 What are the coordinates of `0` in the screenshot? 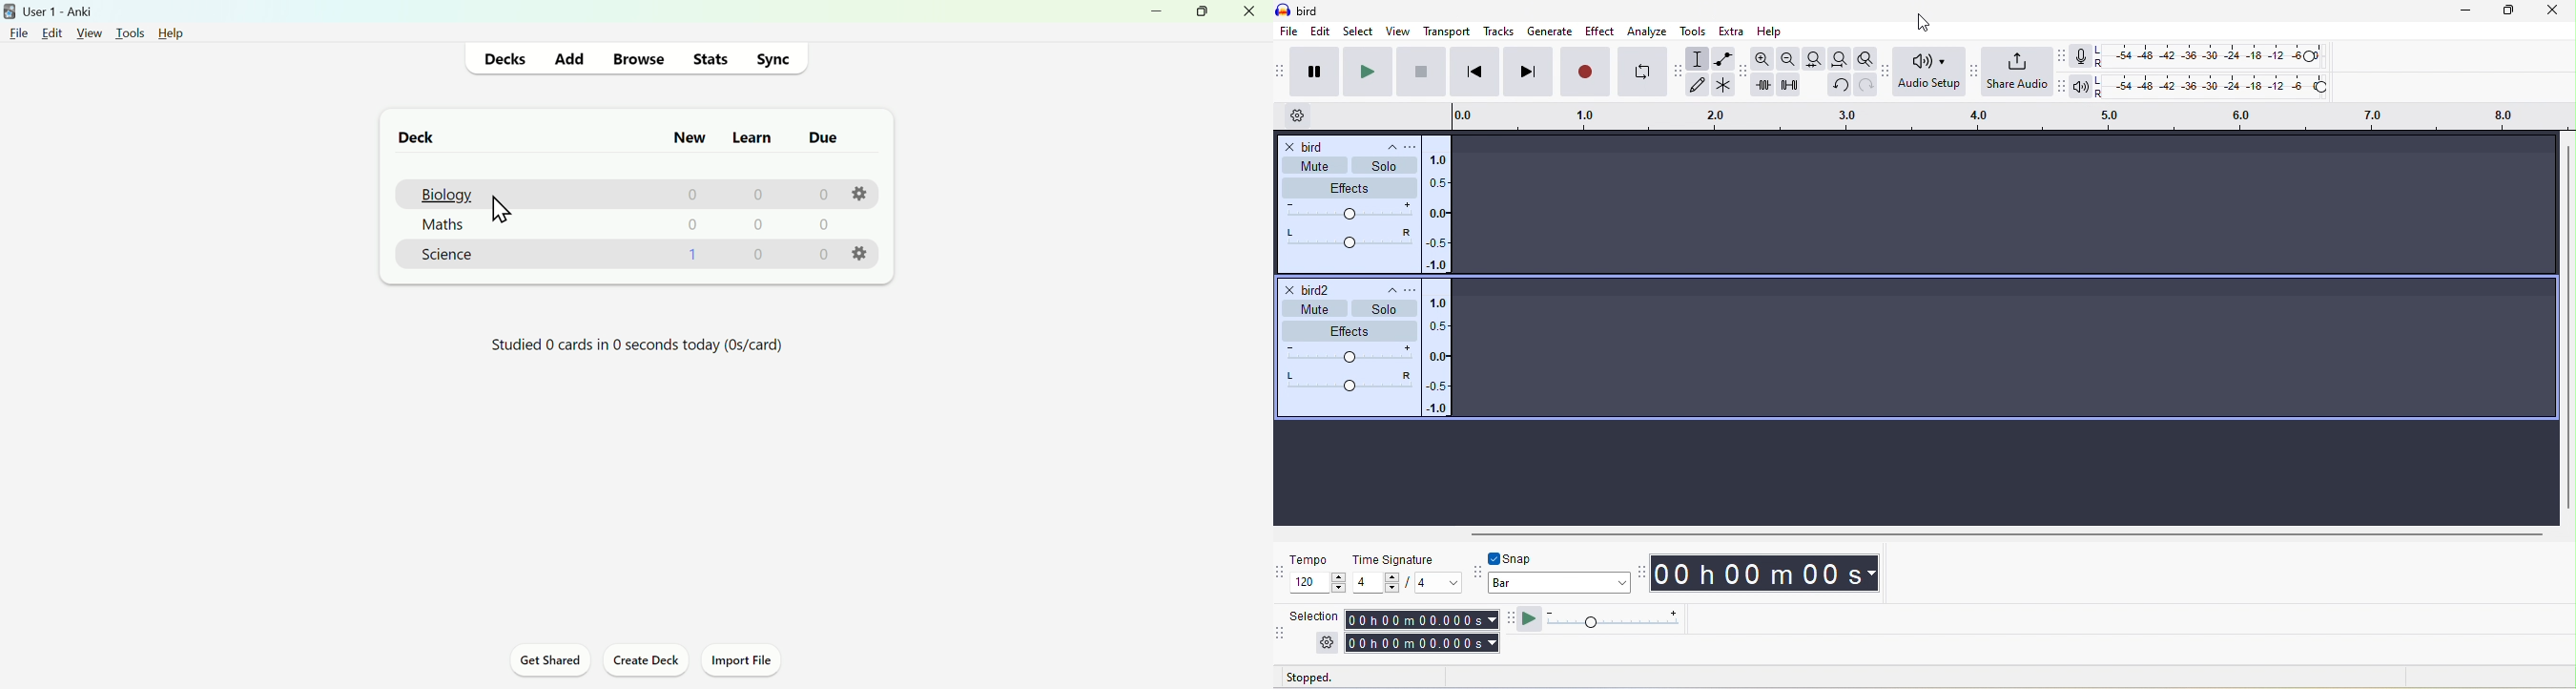 It's located at (822, 254).